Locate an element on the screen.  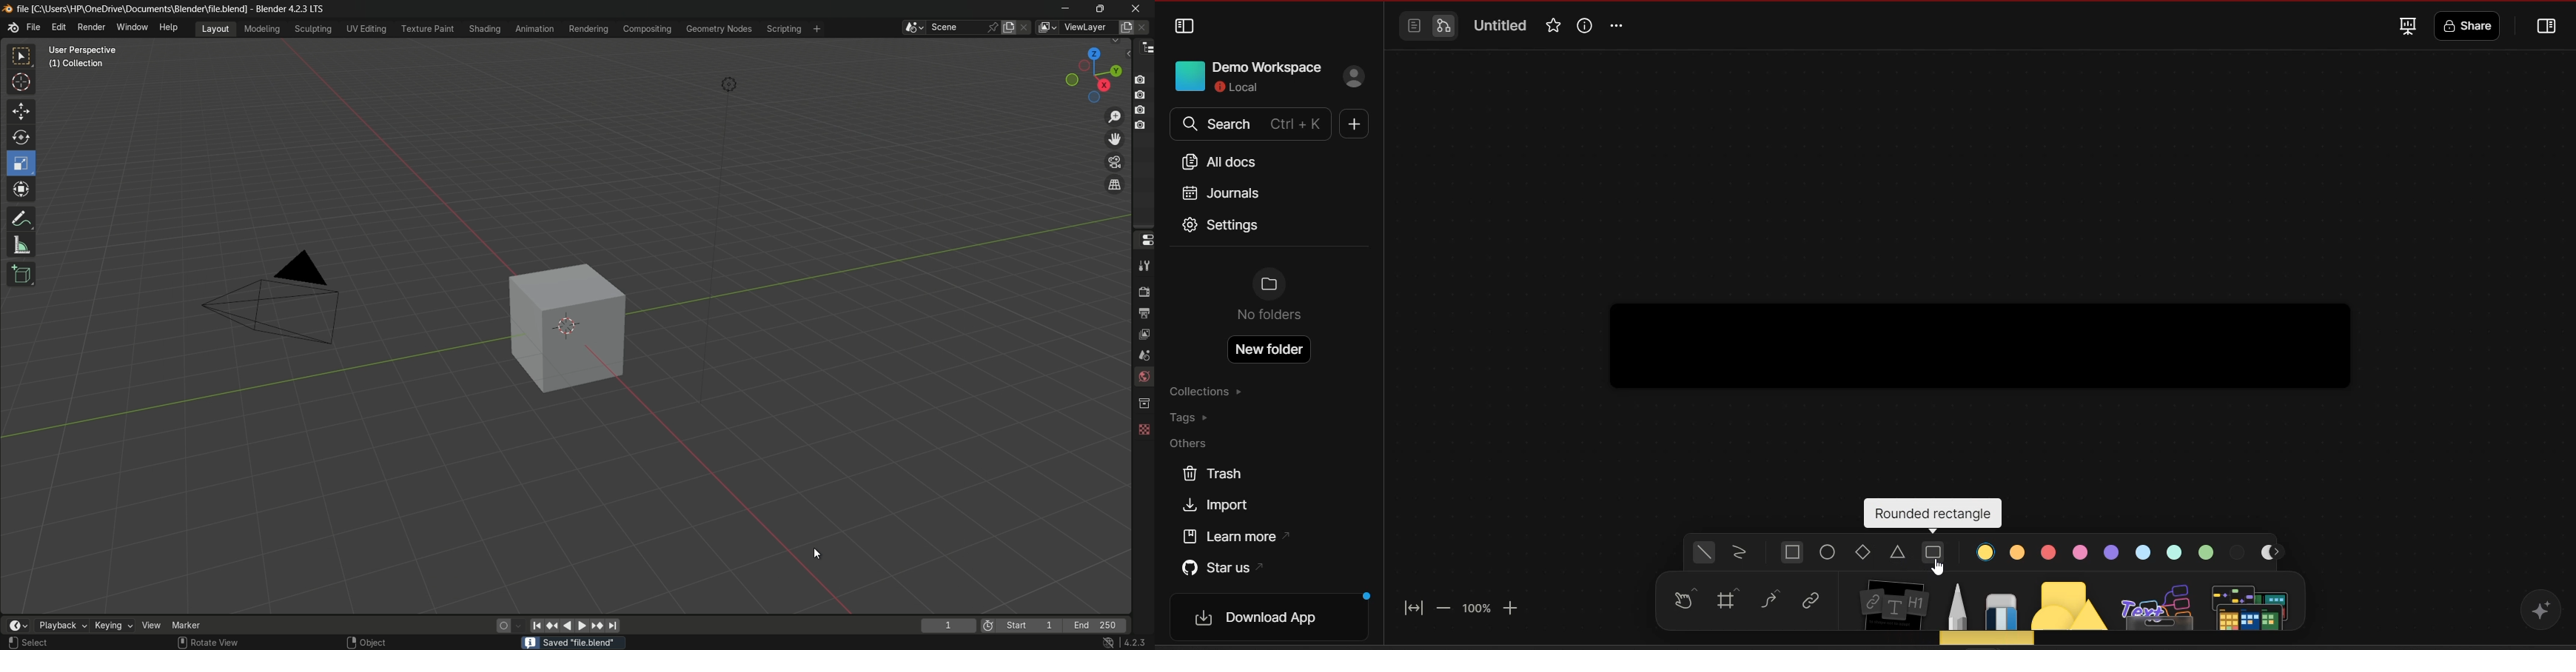
new doc is located at coordinates (1352, 126).